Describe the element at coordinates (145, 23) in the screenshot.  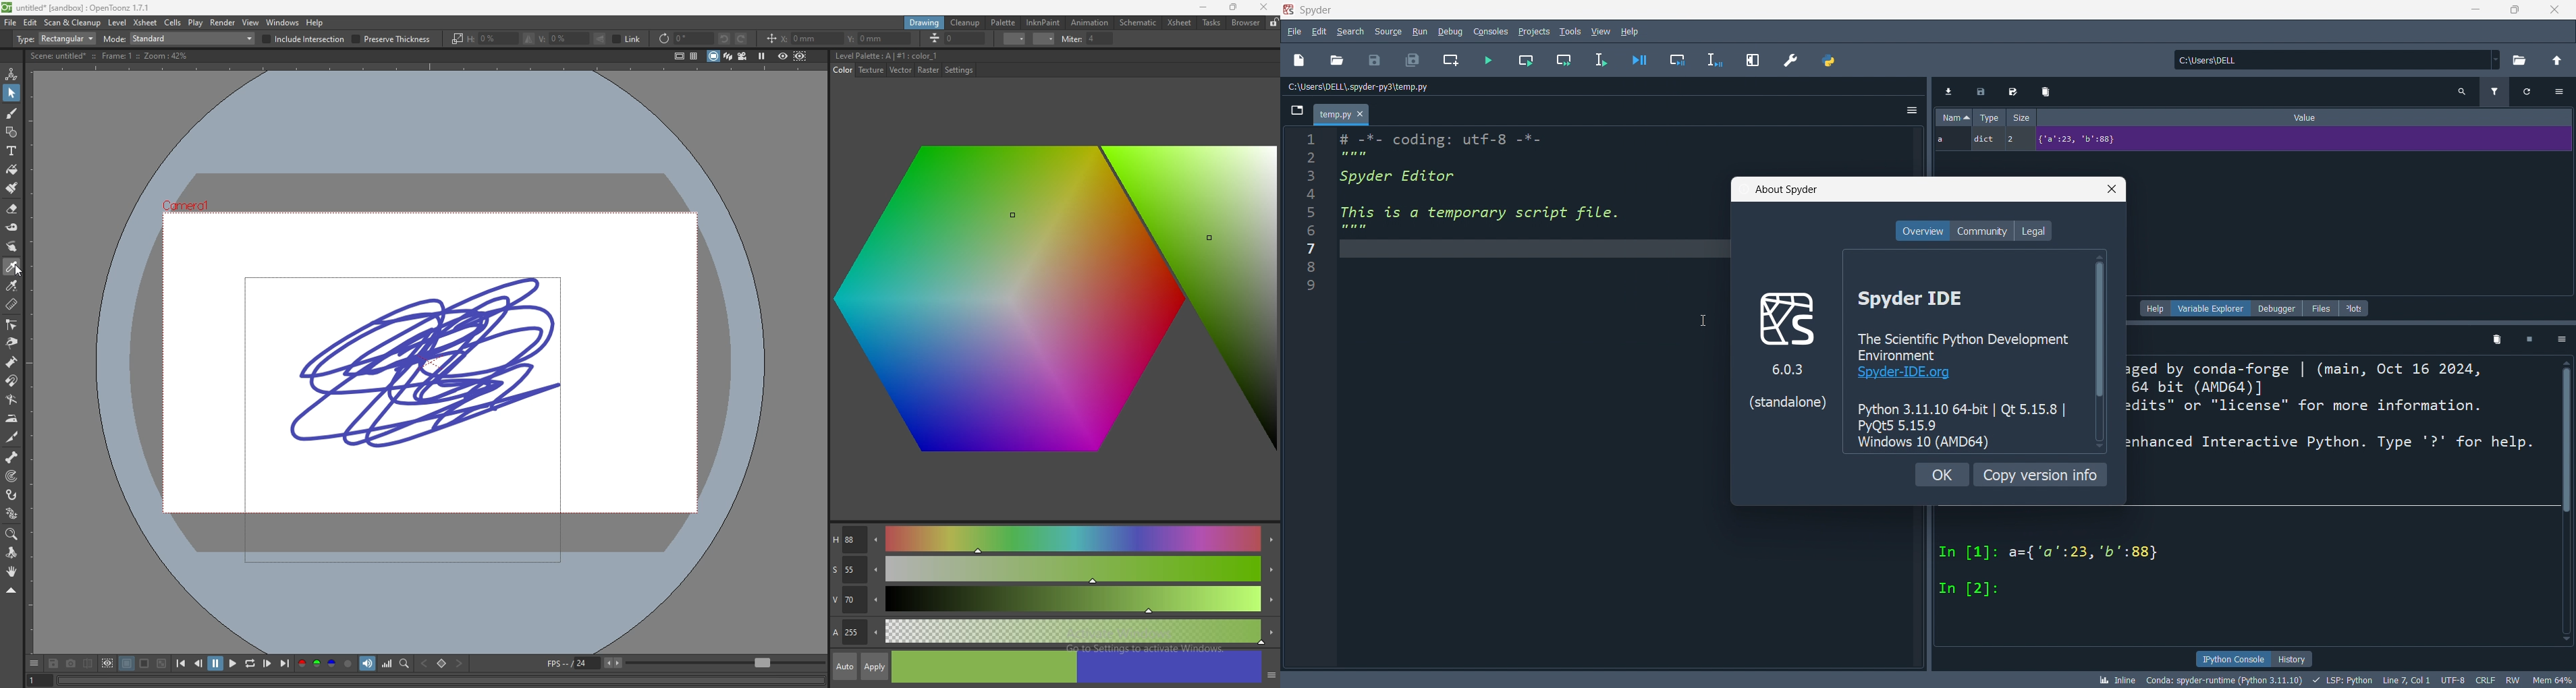
I see `xsheet` at that location.